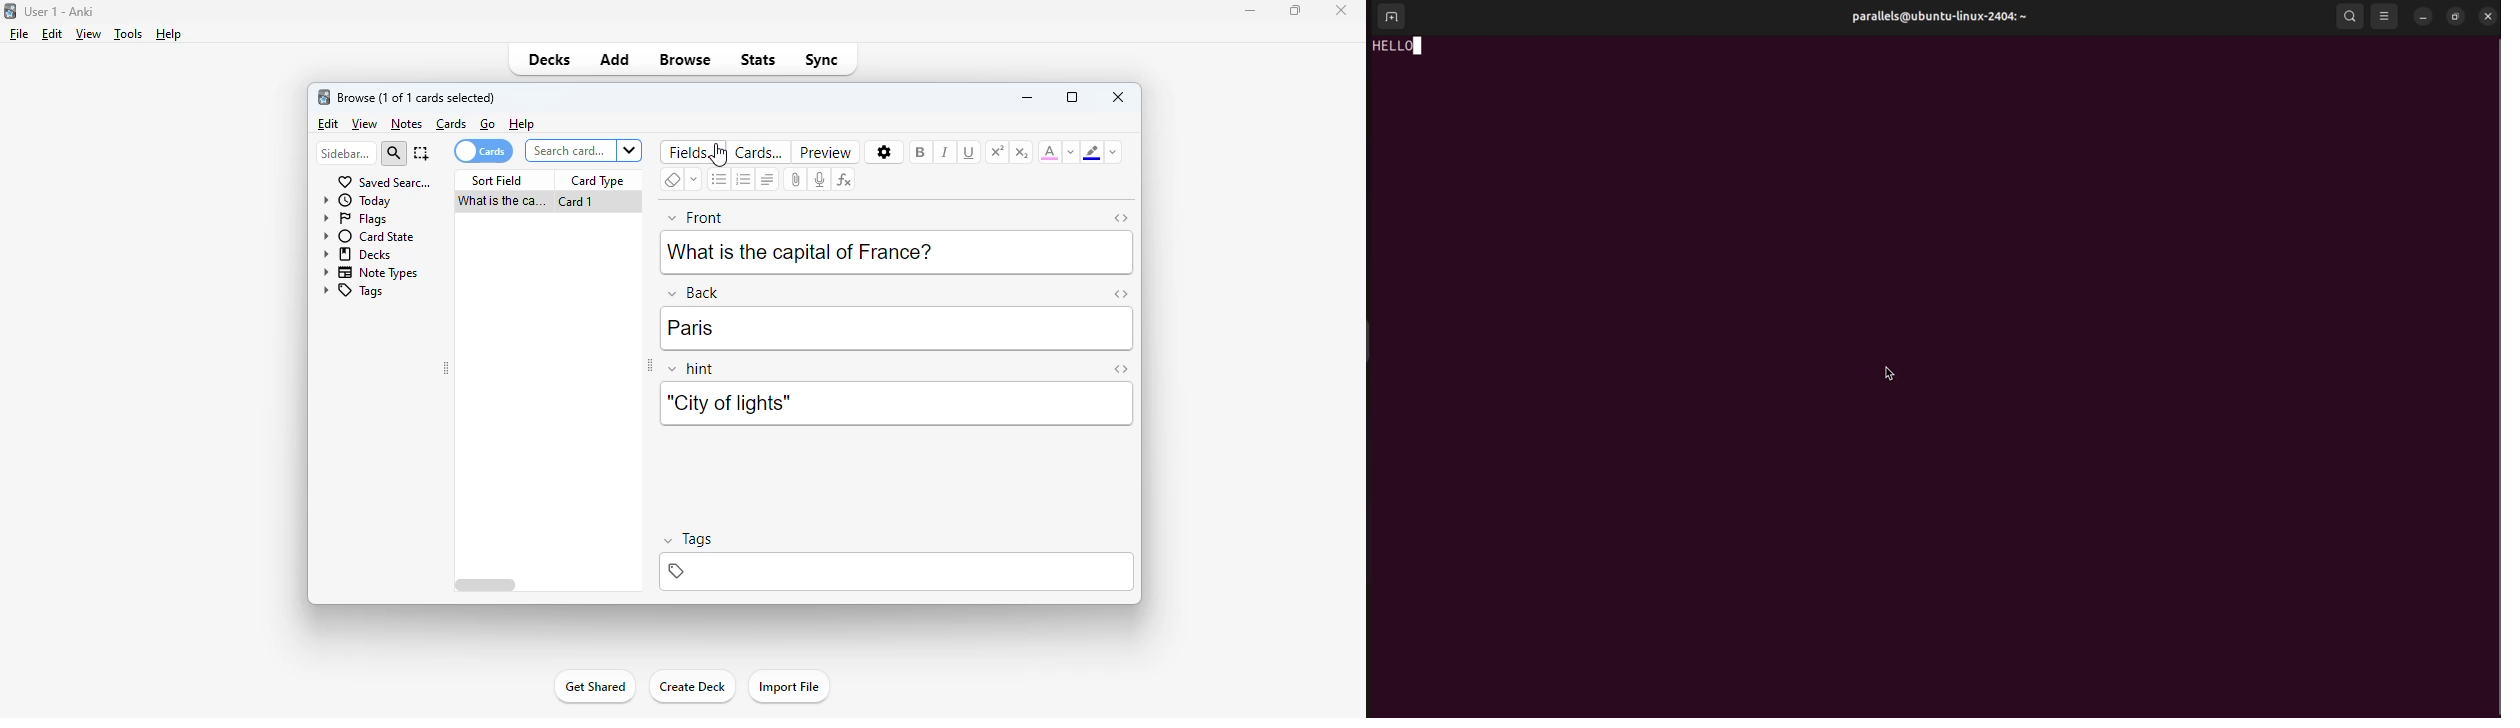 Image resolution: width=2520 pixels, height=728 pixels. Describe the element at coordinates (819, 180) in the screenshot. I see `record audio` at that location.